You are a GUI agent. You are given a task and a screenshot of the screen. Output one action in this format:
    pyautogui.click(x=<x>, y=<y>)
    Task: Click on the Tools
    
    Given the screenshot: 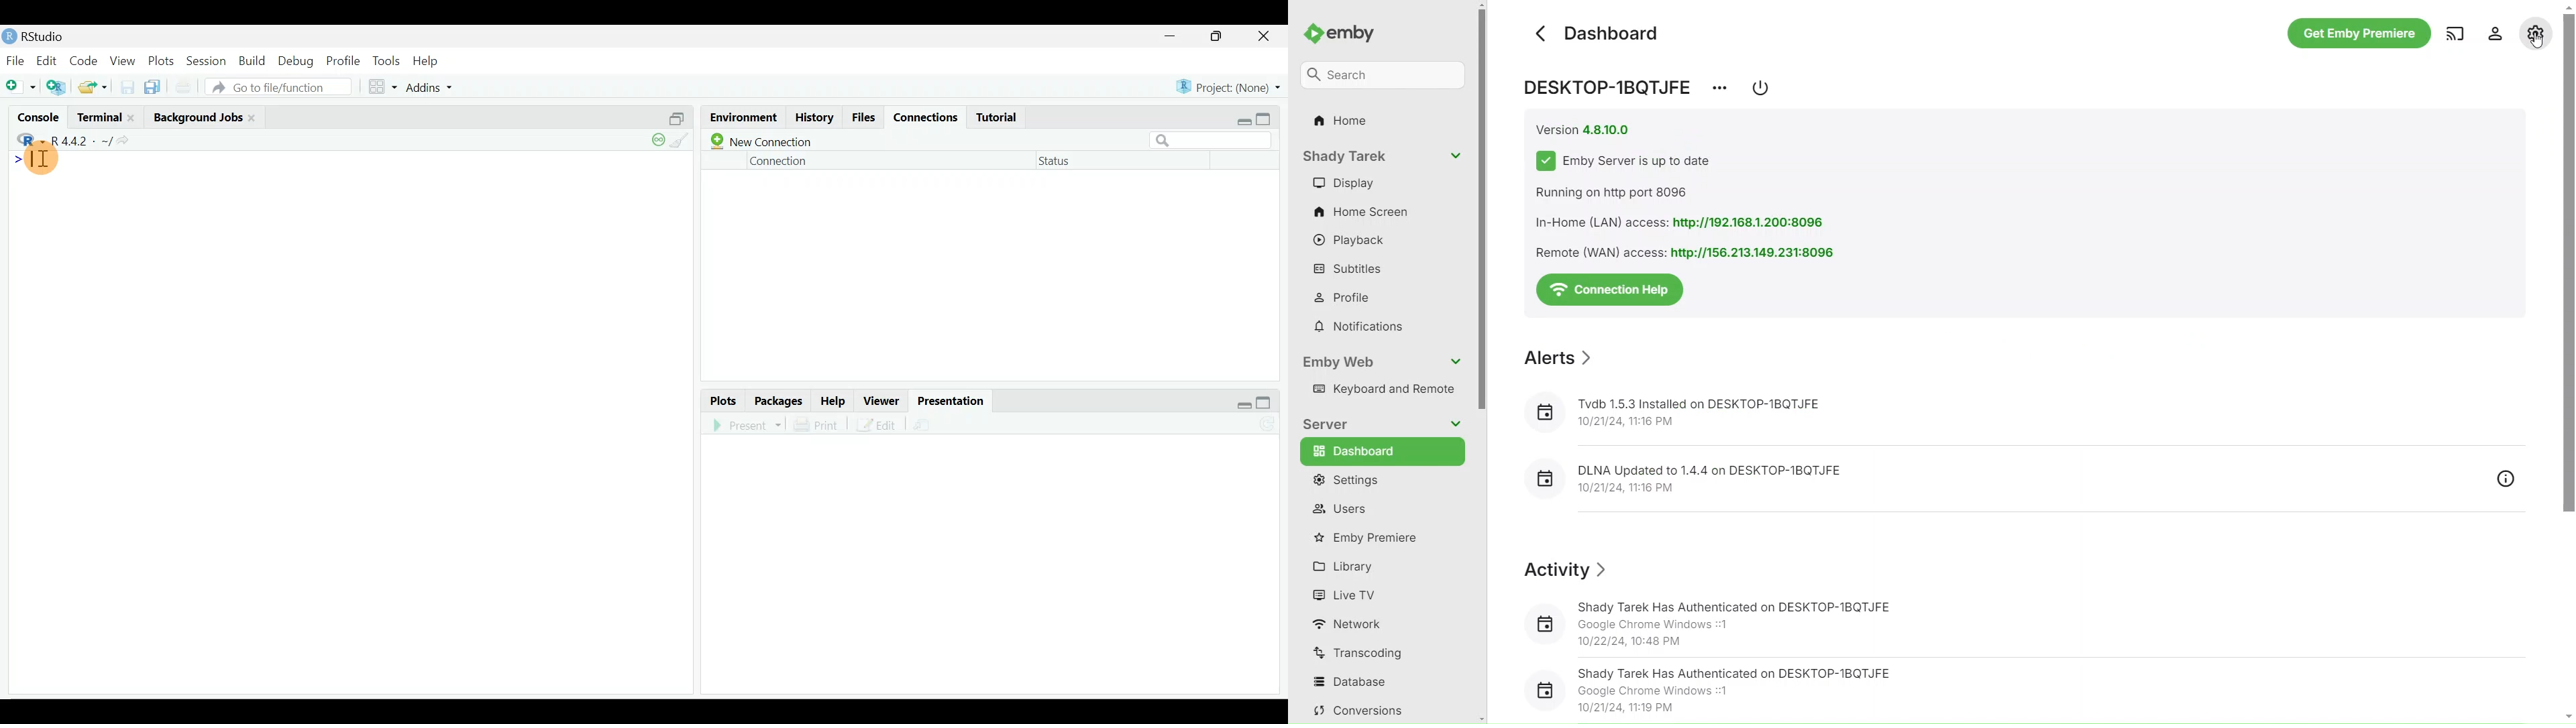 What is the action you would take?
    pyautogui.click(x=387, y=59)
    